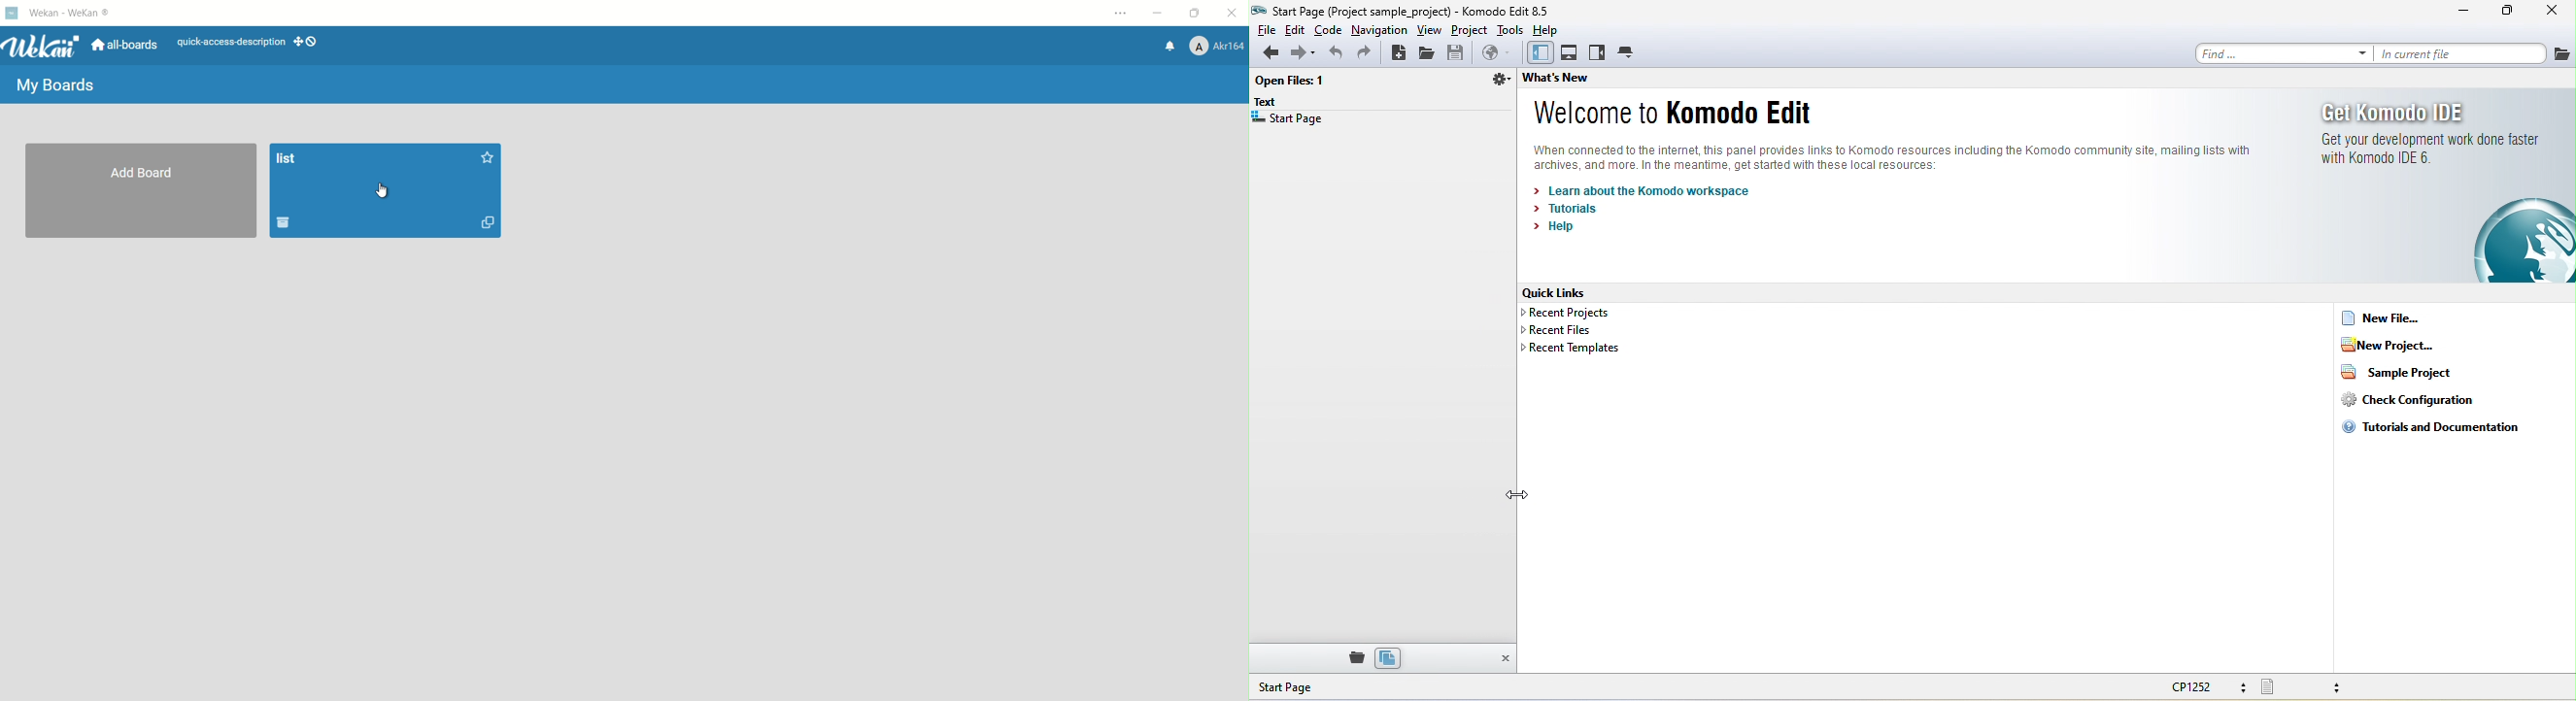  What do you see at coordinates (13, 12) in the screenshot?
I see `app icon` at bounding box center [13, 12].